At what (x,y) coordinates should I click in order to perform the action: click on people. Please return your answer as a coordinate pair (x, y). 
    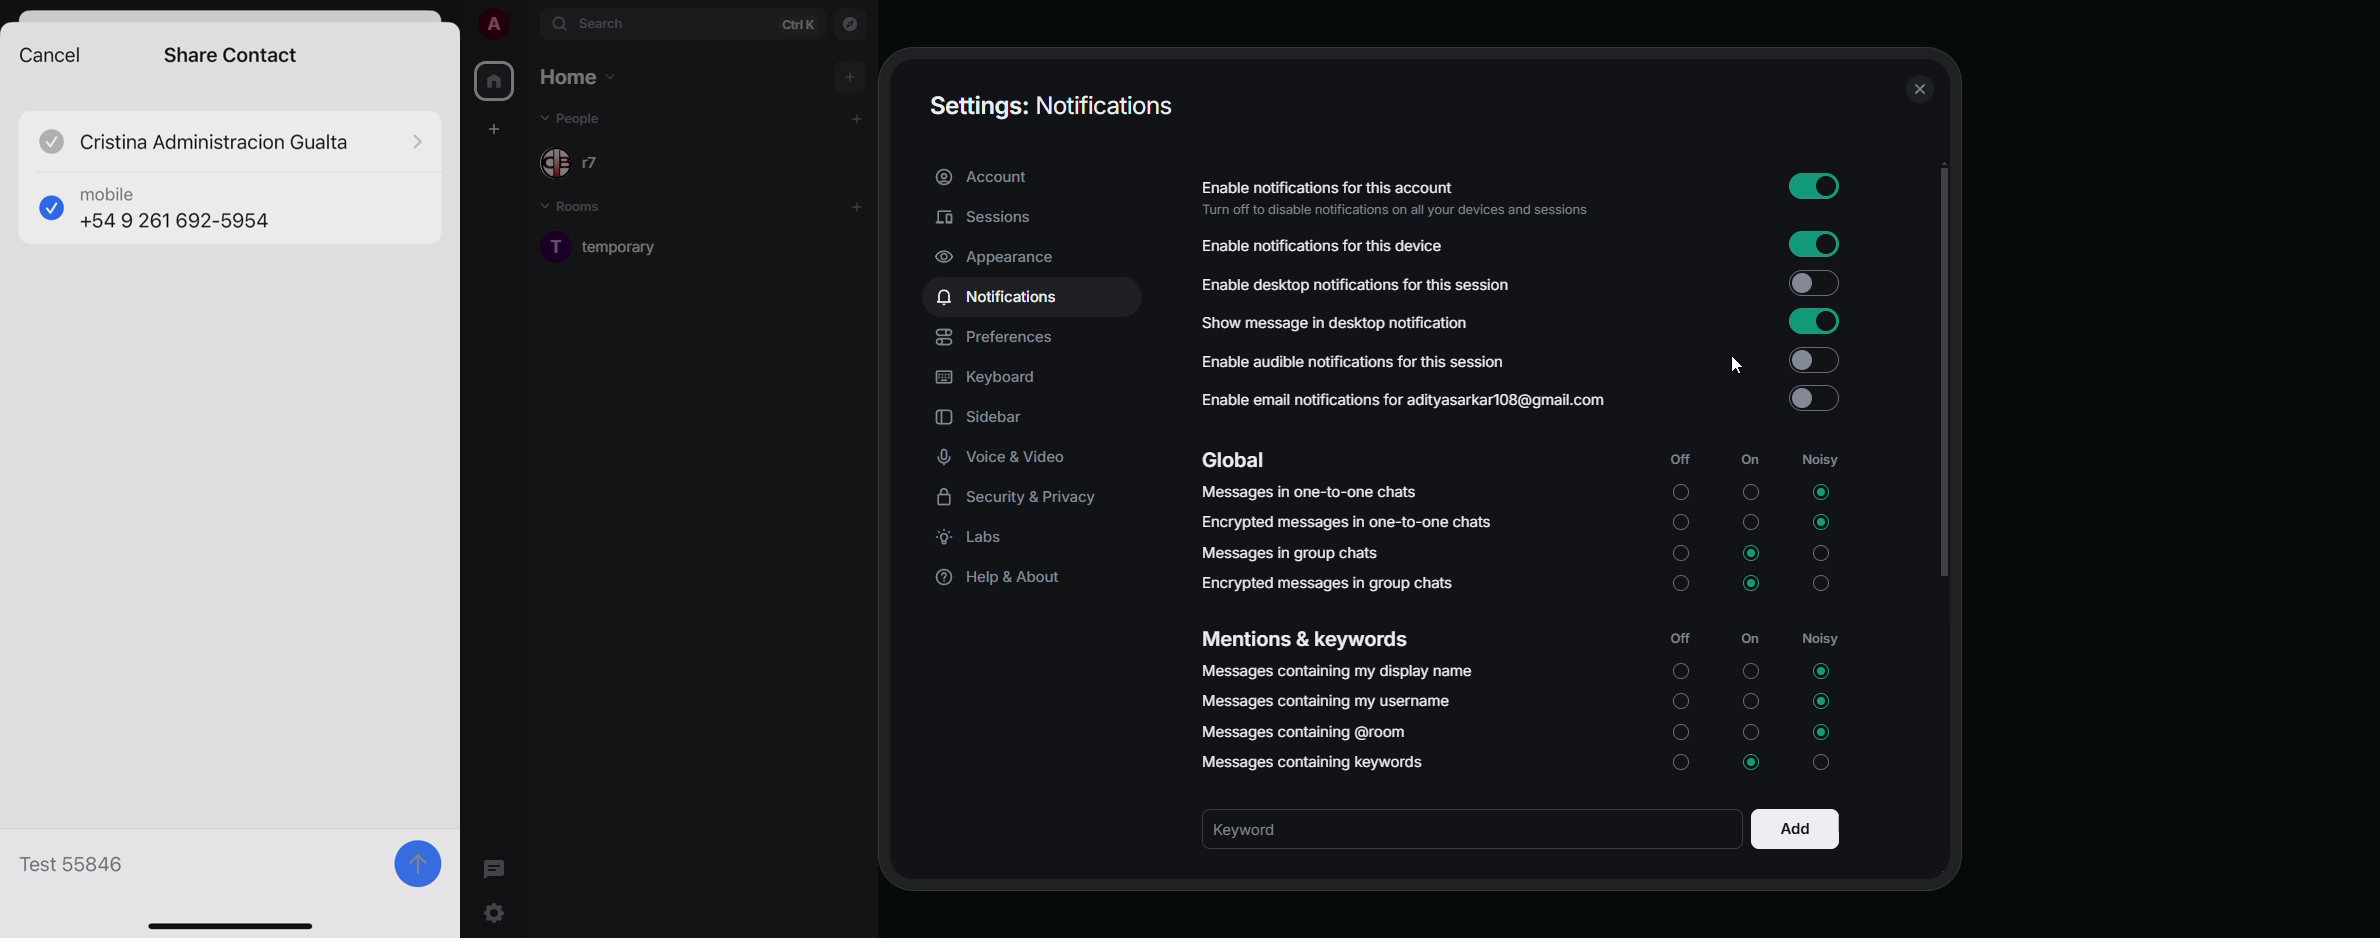
    Looking at the image, I should click on (575, 119).